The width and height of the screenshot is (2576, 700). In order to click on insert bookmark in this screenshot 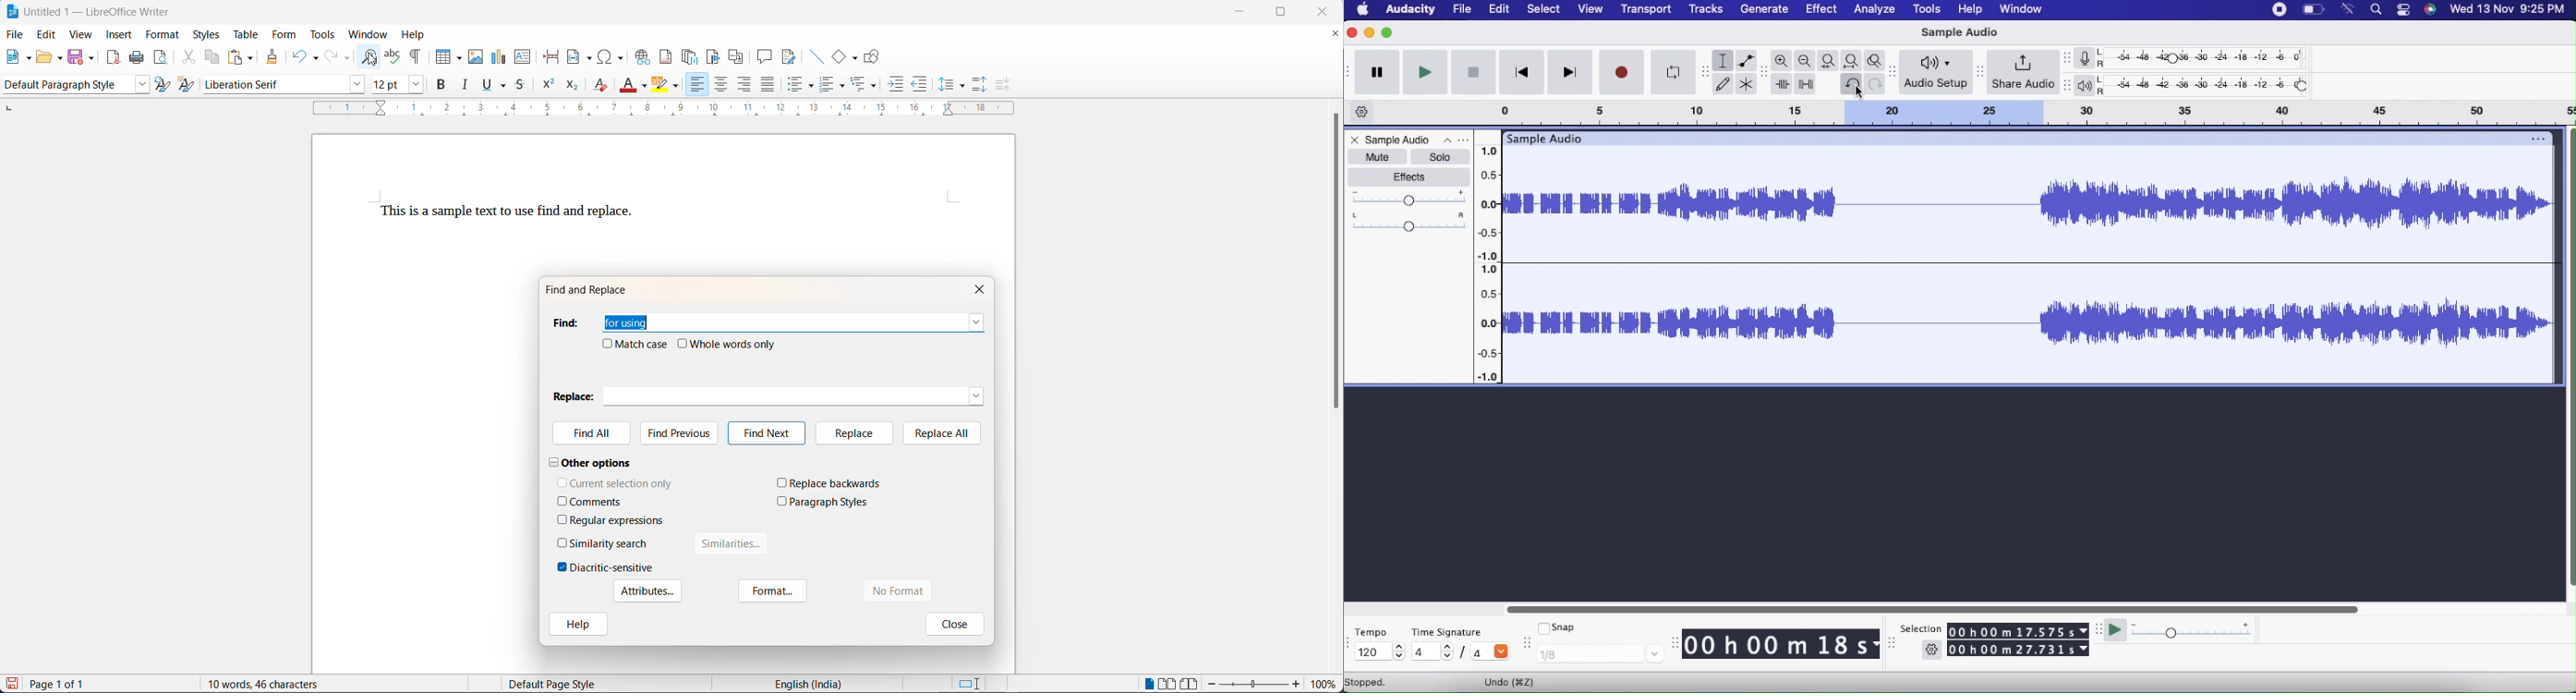, I will do `click(716, 57)`.